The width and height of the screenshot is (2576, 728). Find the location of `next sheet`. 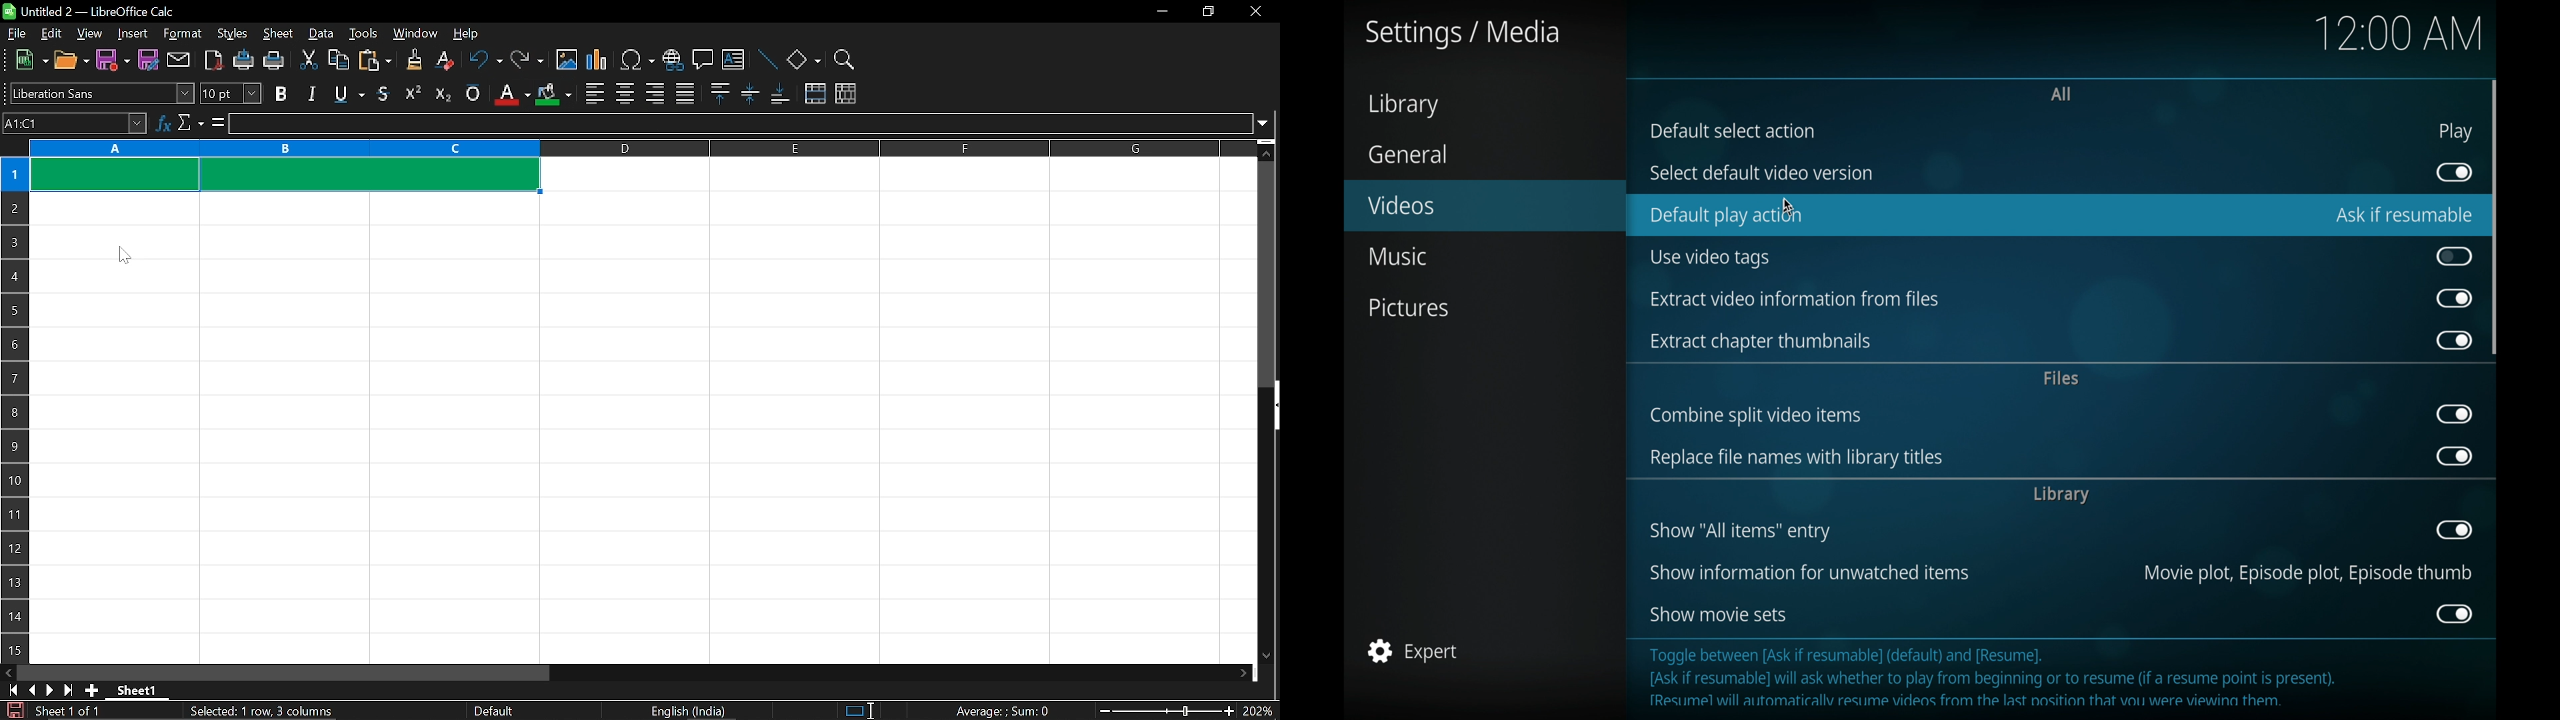

next sheet is located at coordinates (48, 690).